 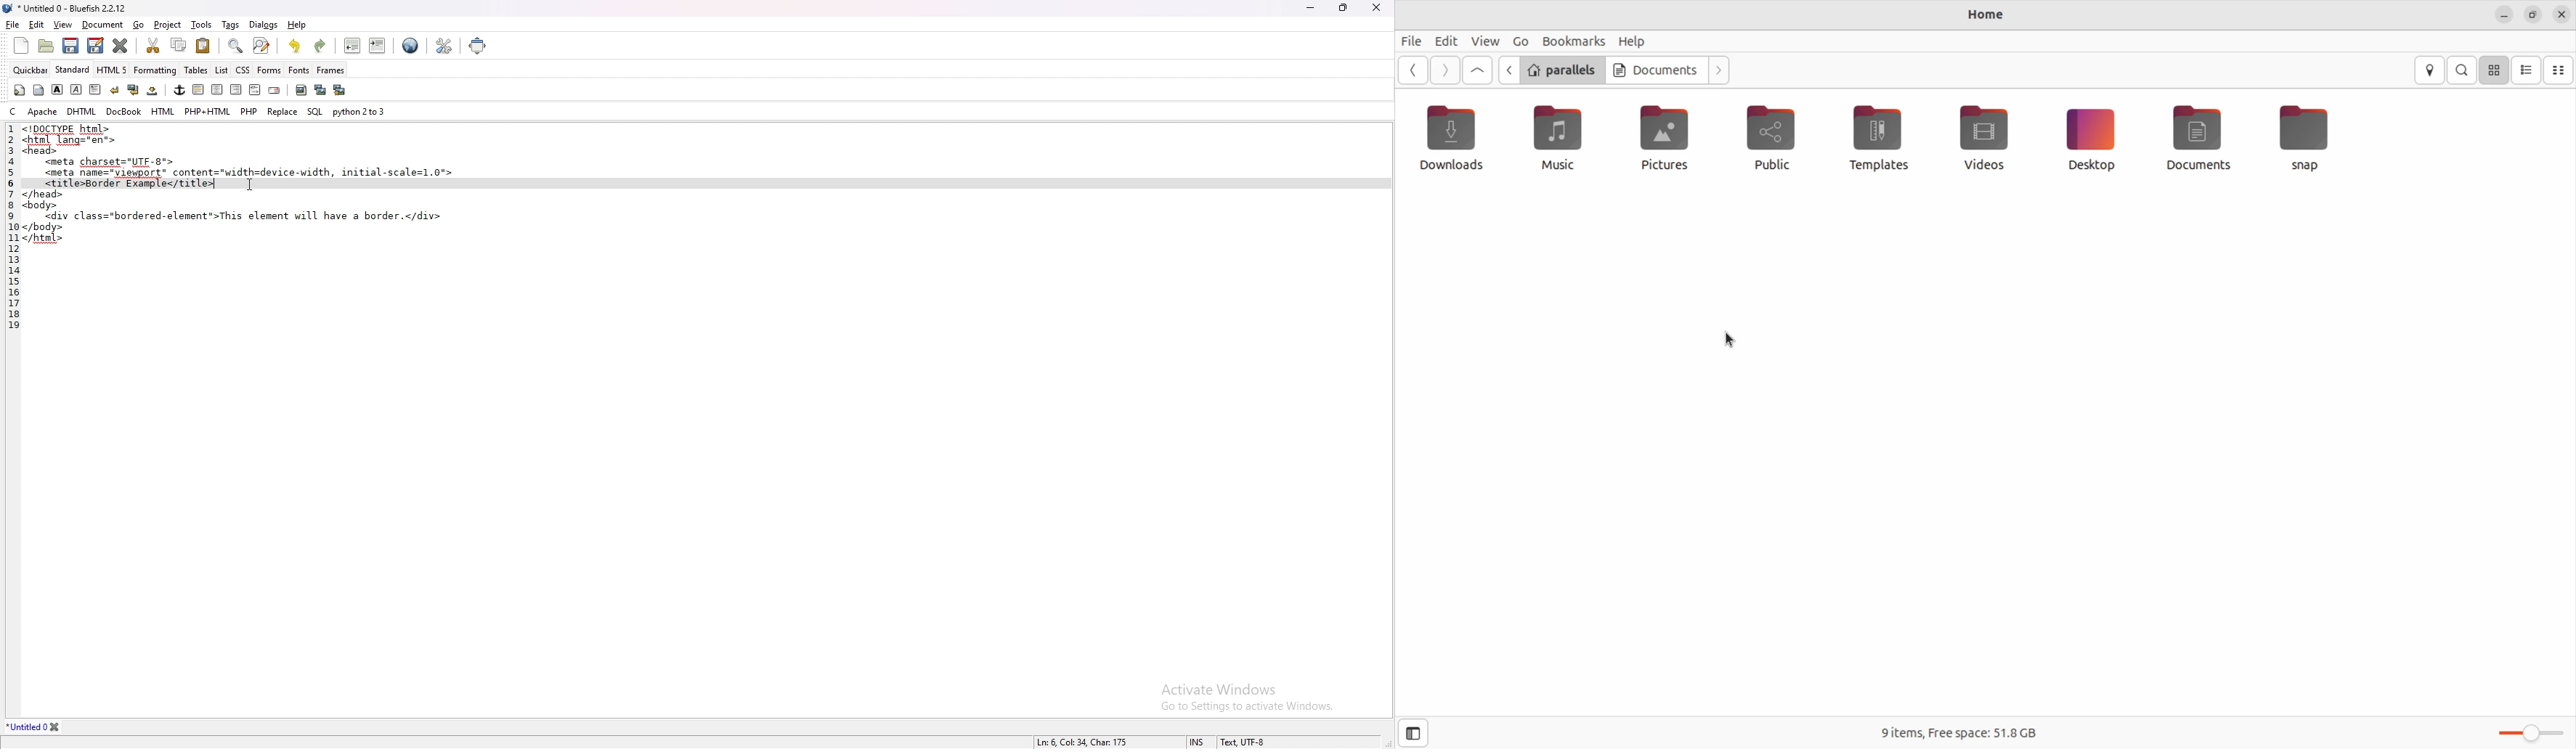 I want to click on cut, so click(x=153, y=44).